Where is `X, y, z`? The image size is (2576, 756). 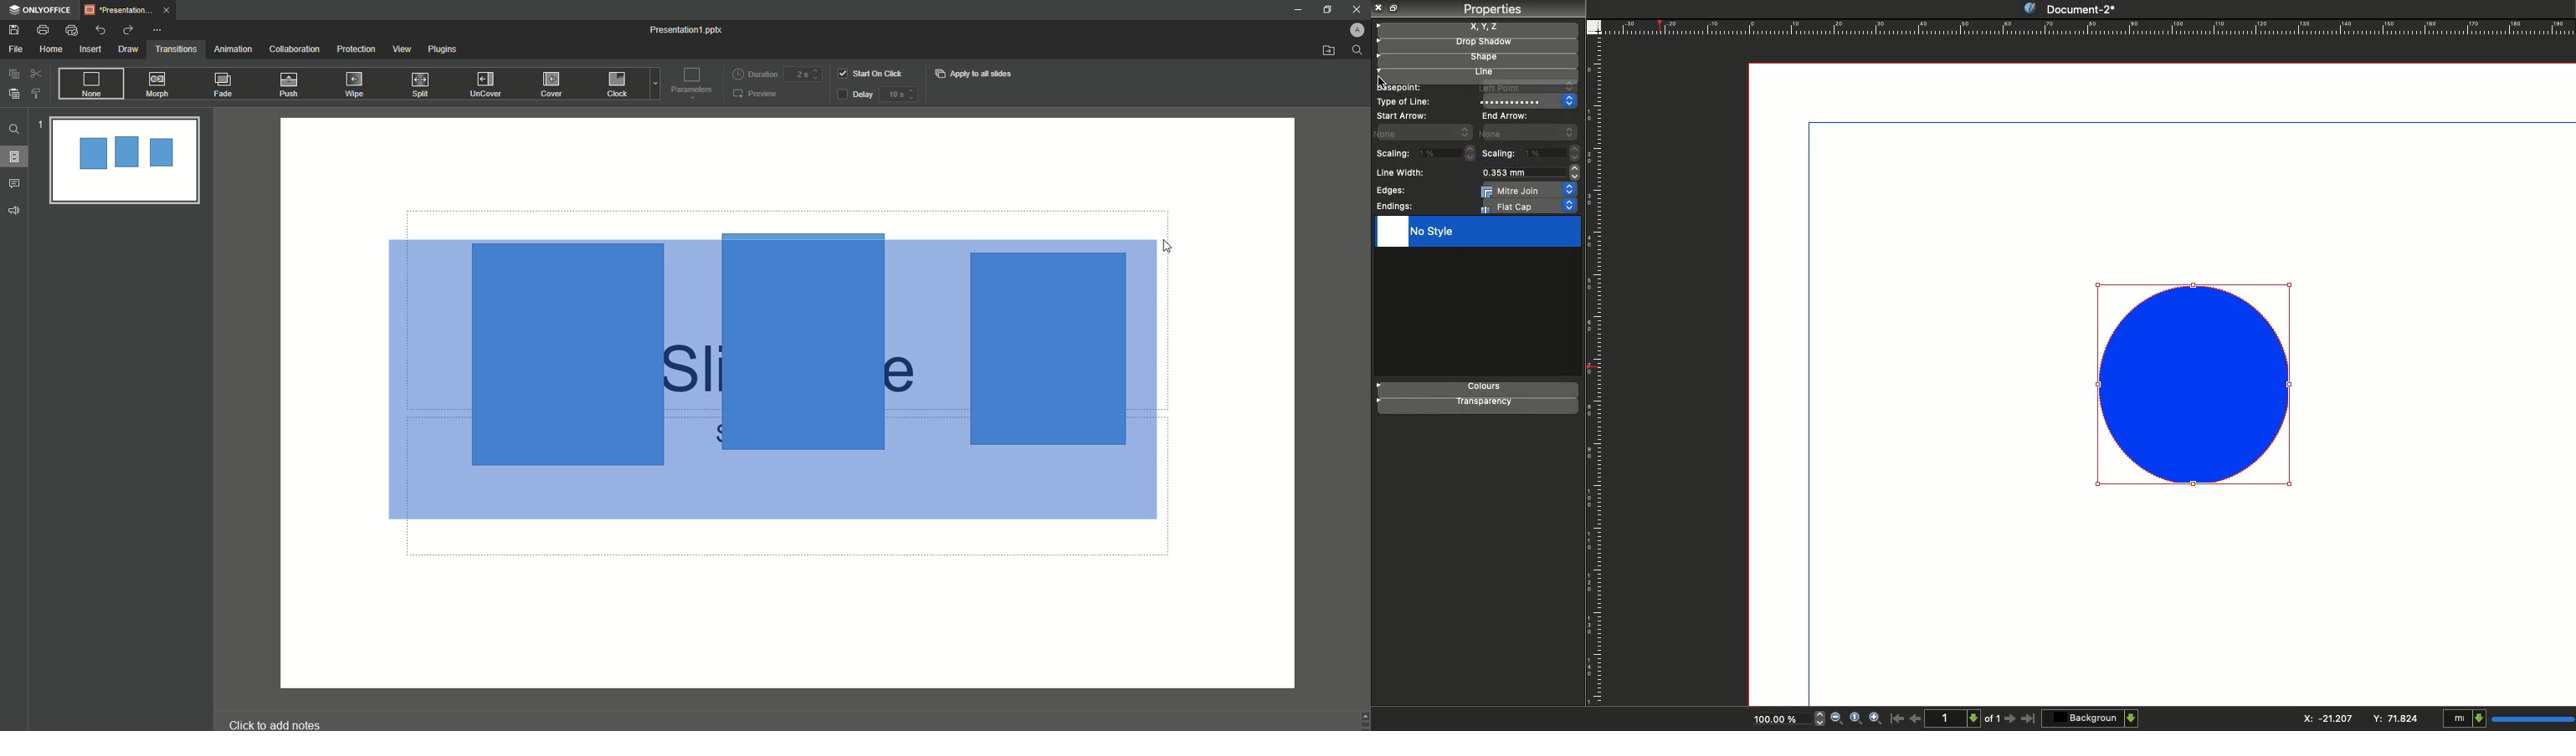 X, y, z is located at coordinates (1477, 27).